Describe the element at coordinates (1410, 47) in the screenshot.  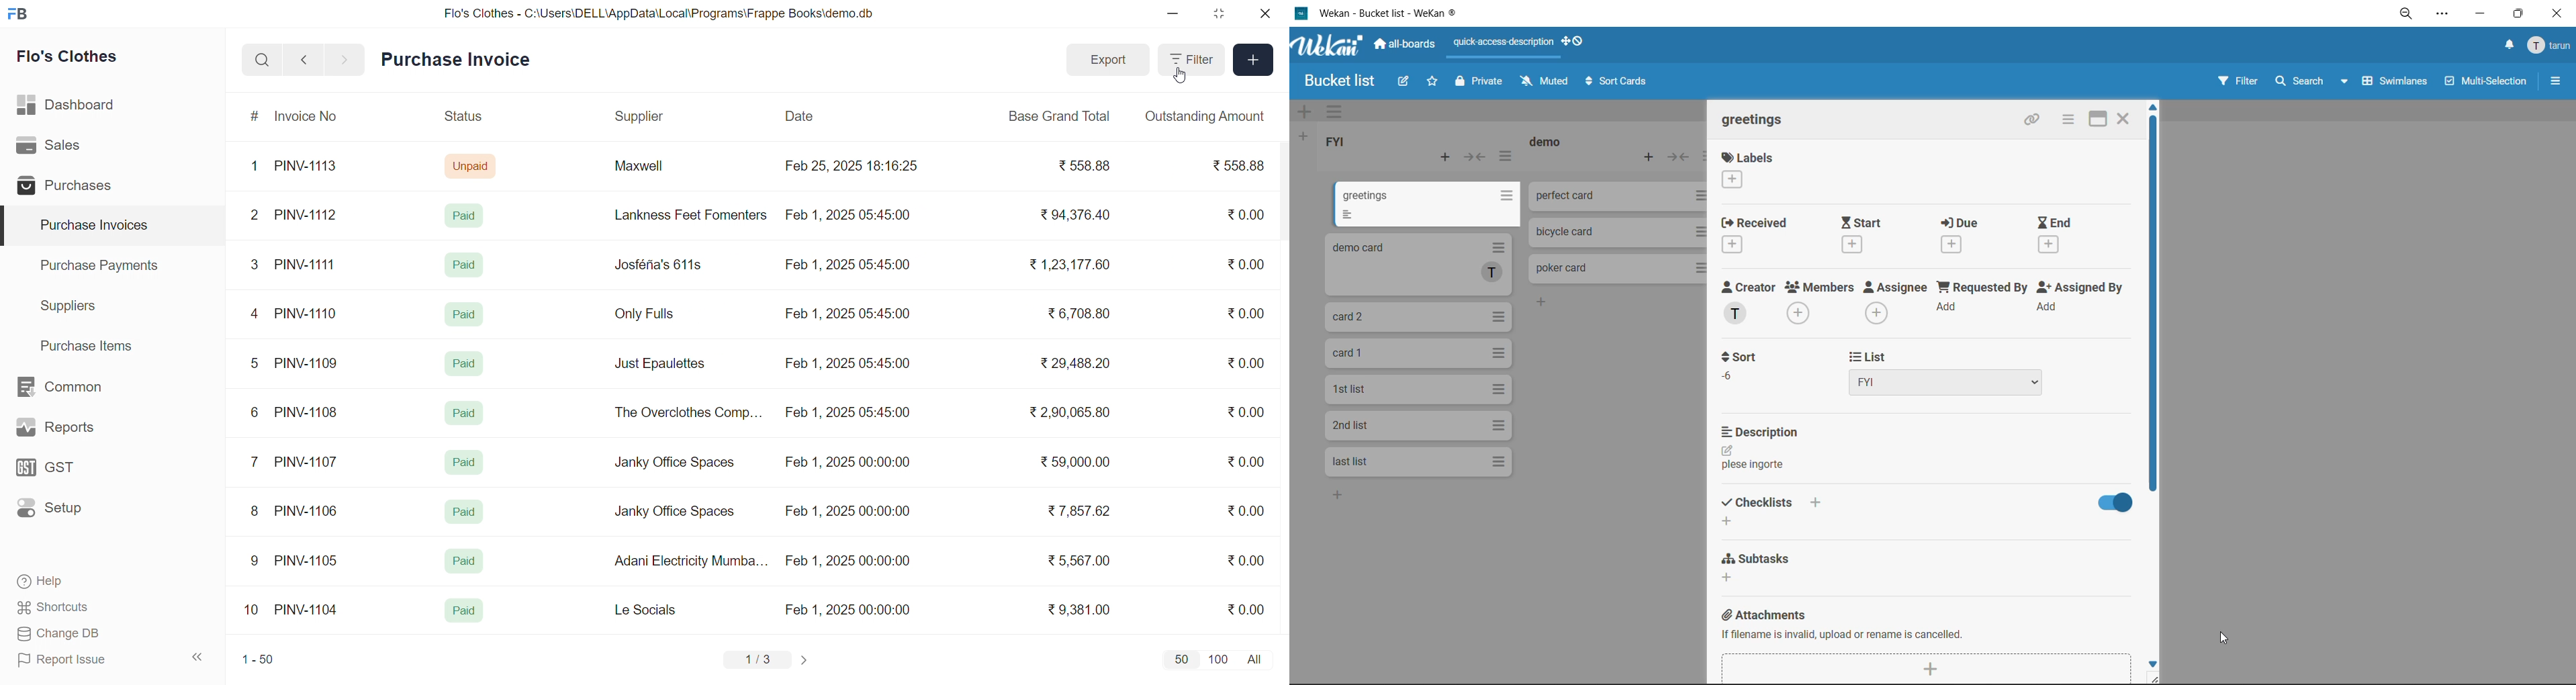
I see `all boards` at that location.